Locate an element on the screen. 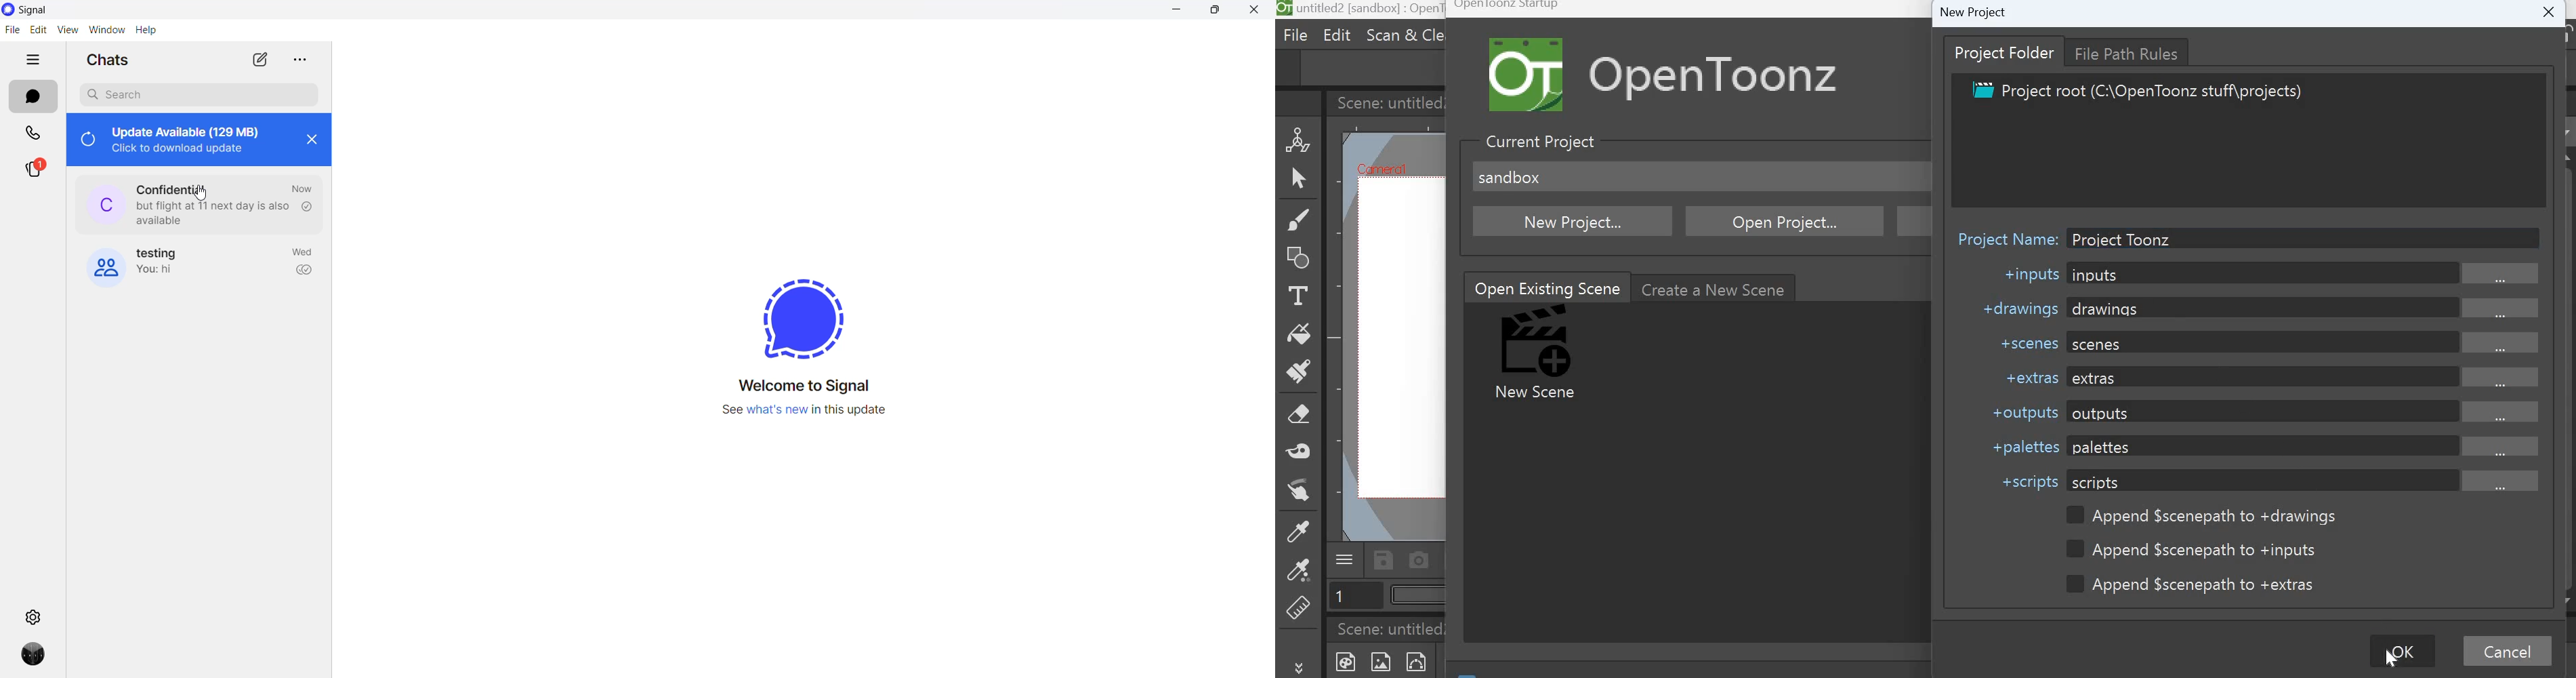  Lock is located at coordinates (2560, 35).